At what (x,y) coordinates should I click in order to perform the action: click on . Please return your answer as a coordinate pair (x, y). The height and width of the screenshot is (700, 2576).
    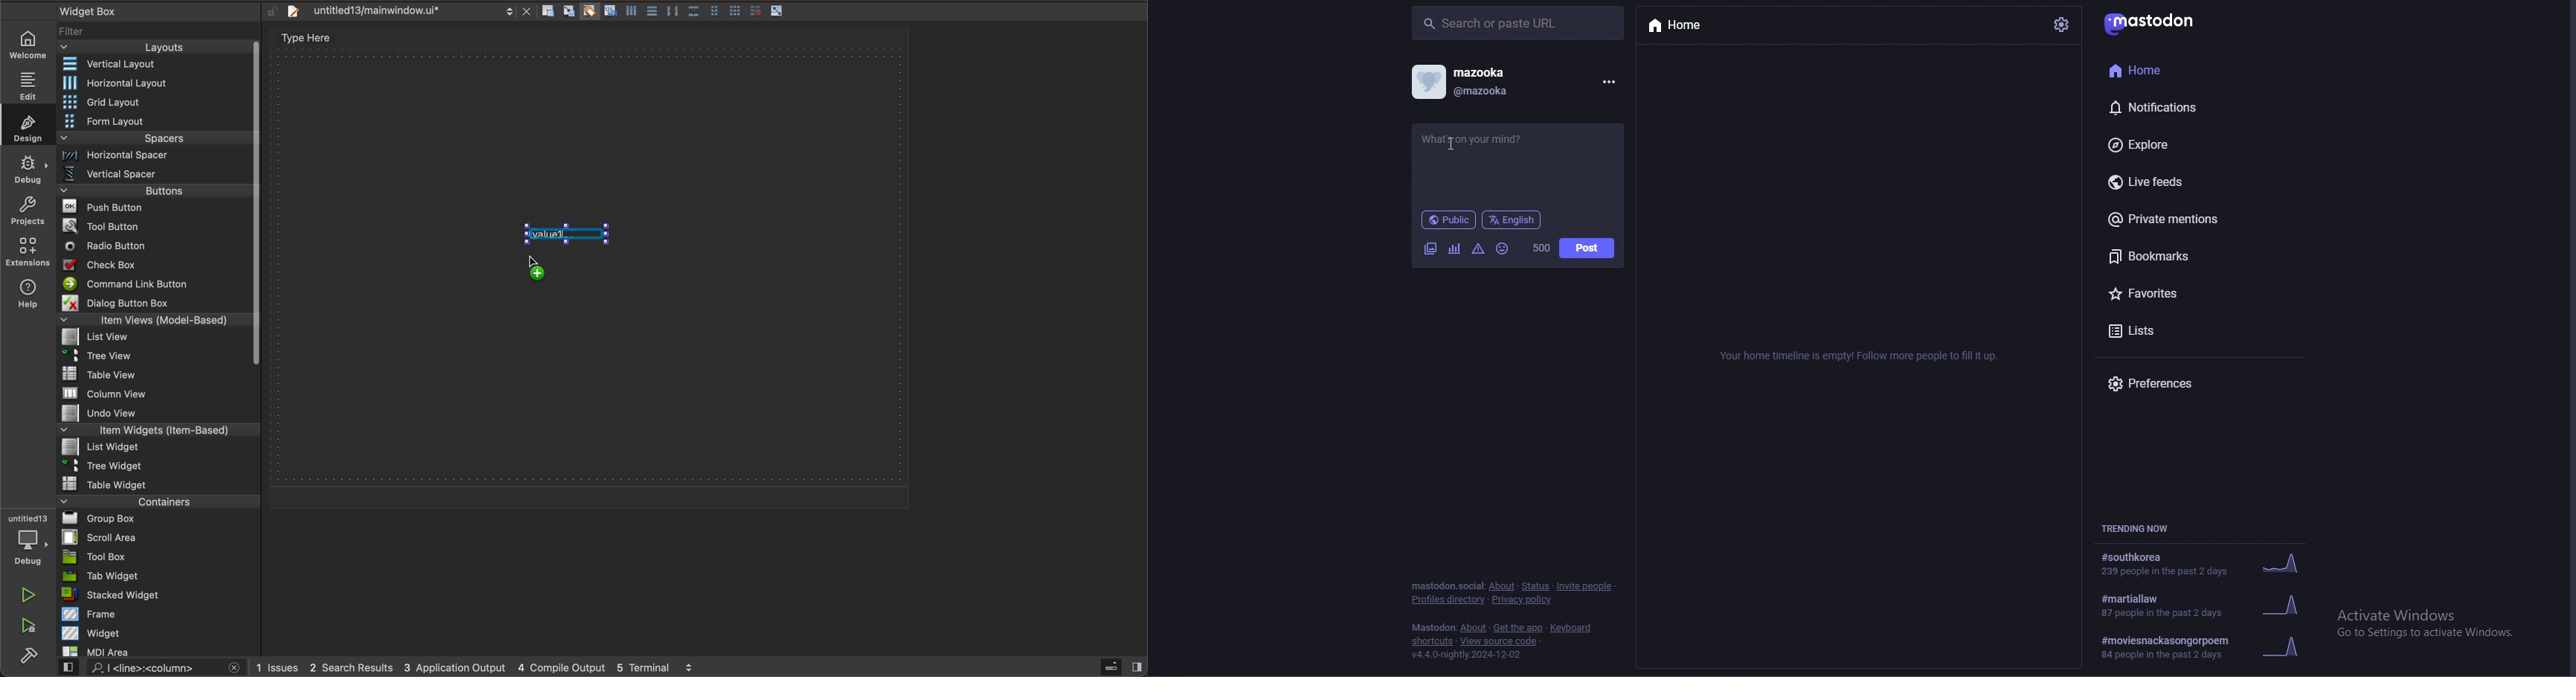
    Looking at the image, I should click on (753, 11).